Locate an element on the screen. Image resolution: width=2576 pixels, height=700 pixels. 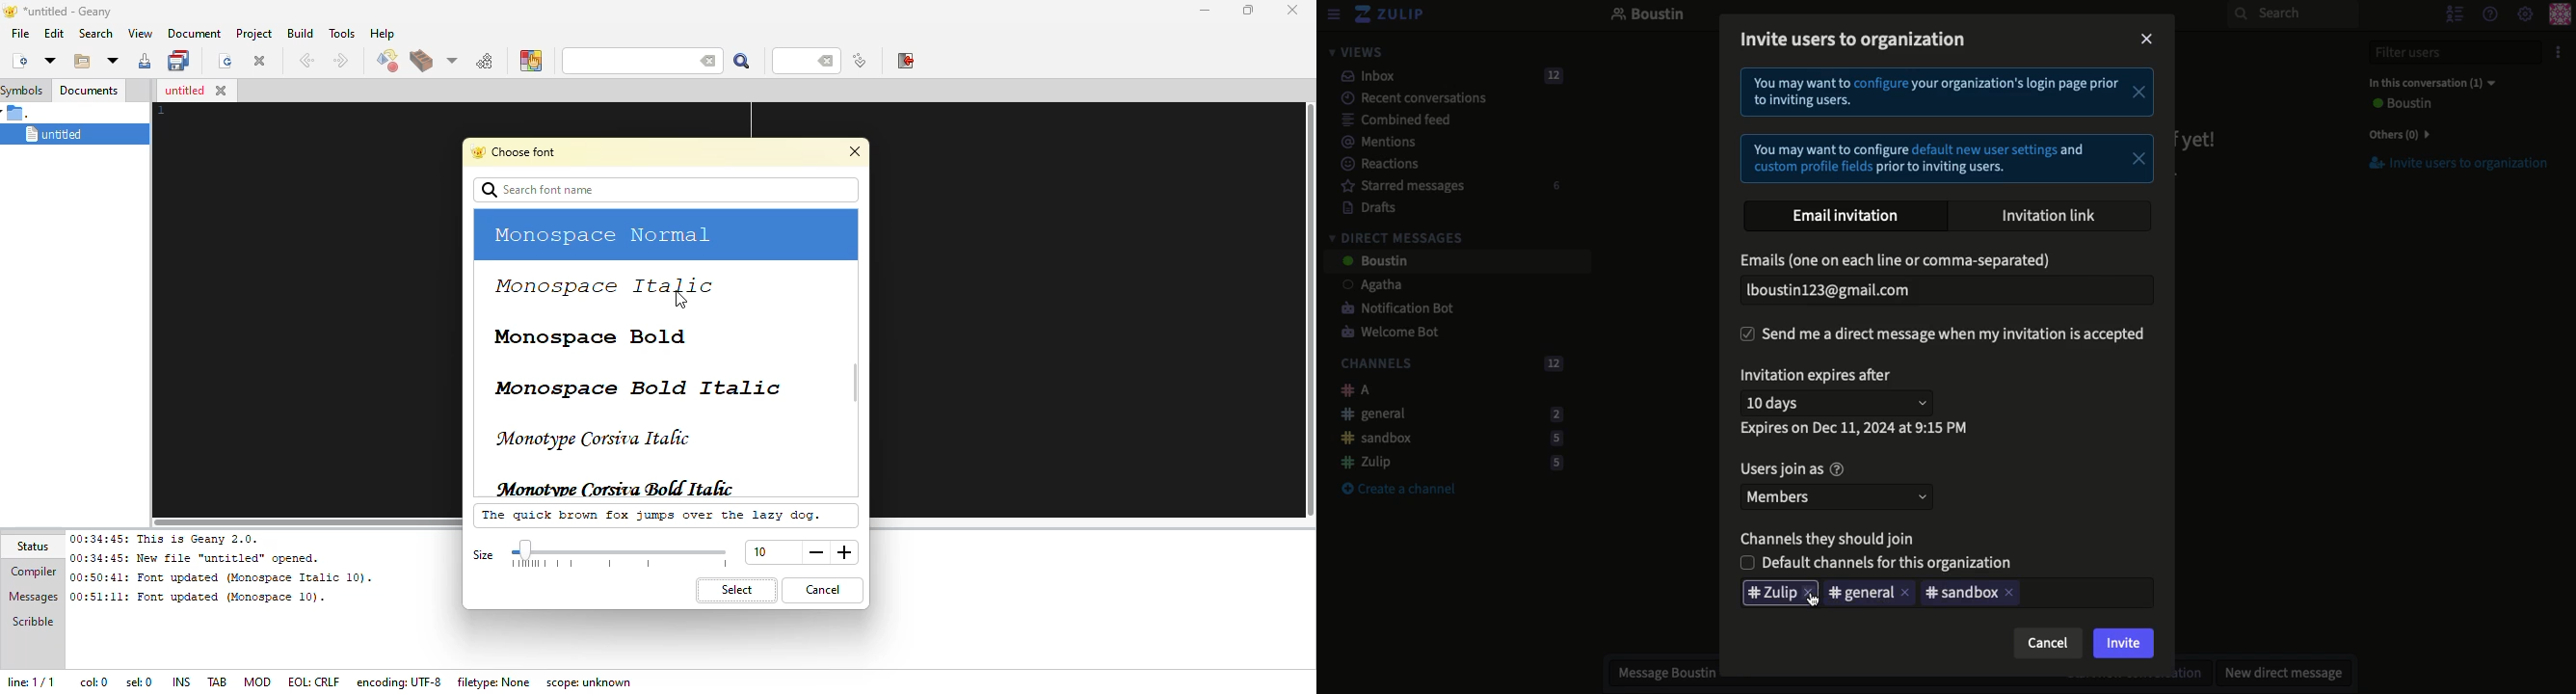
Welcome bot is located at coordinates (1393, 333).